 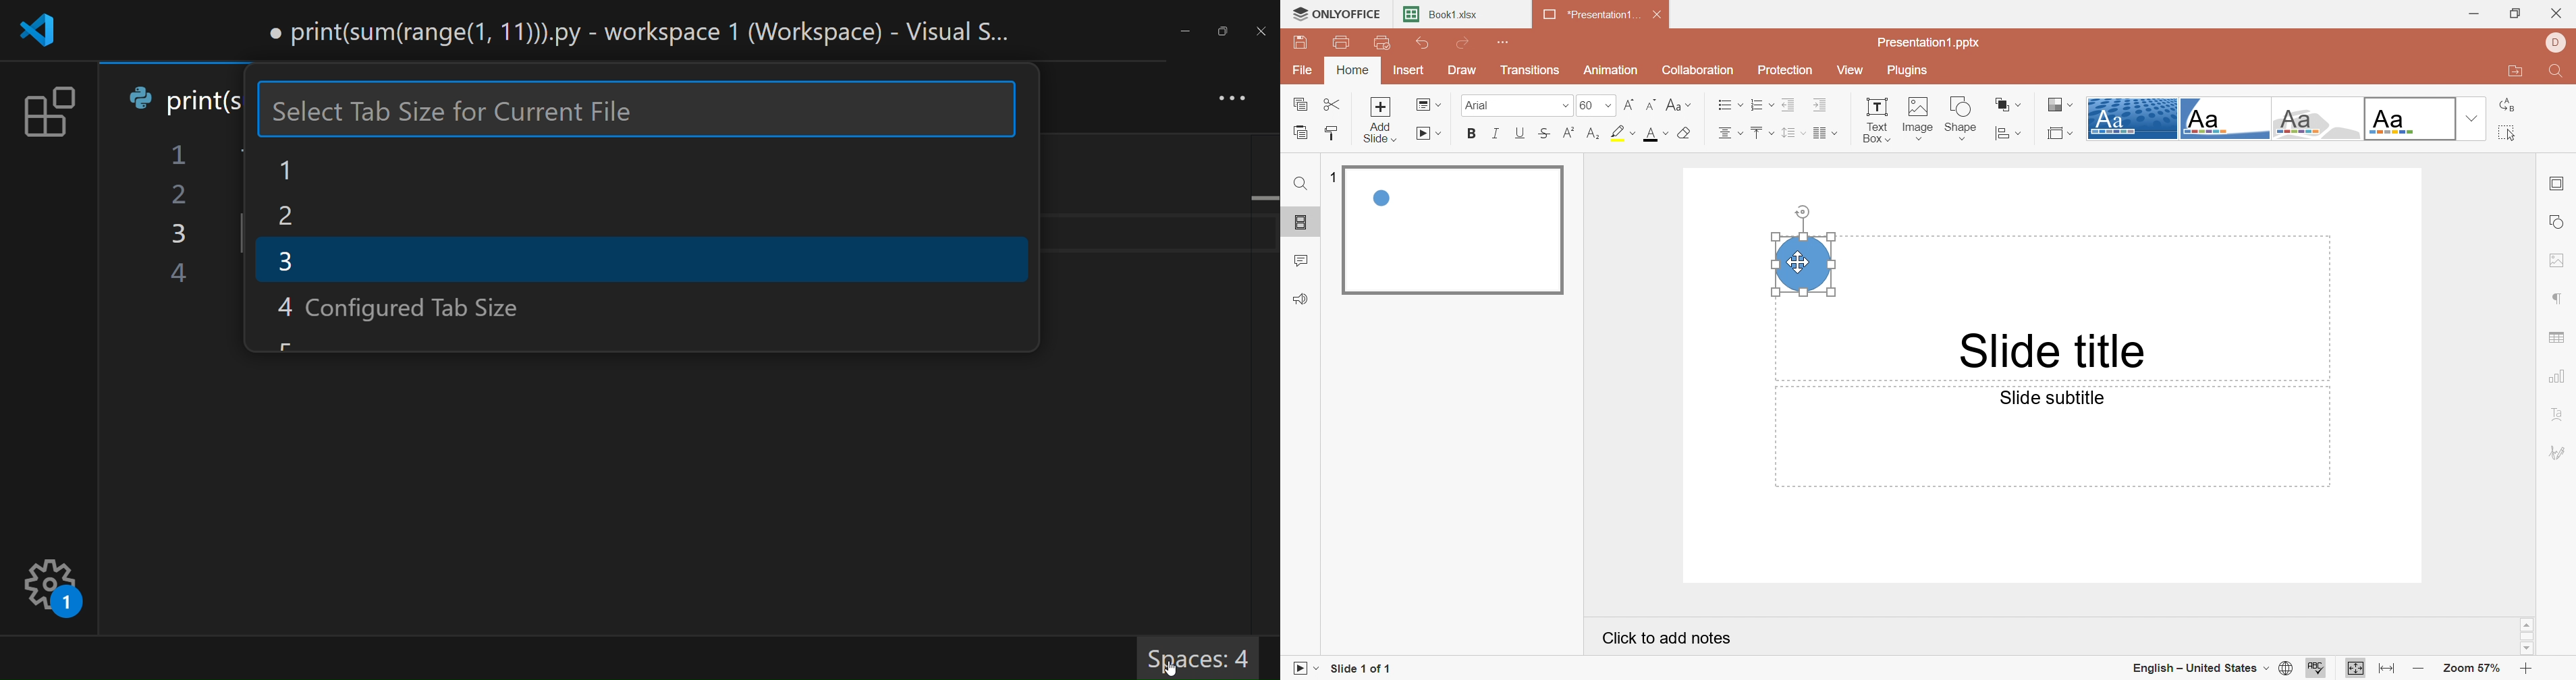 I want to click on File, so click(x=1304, y=69).